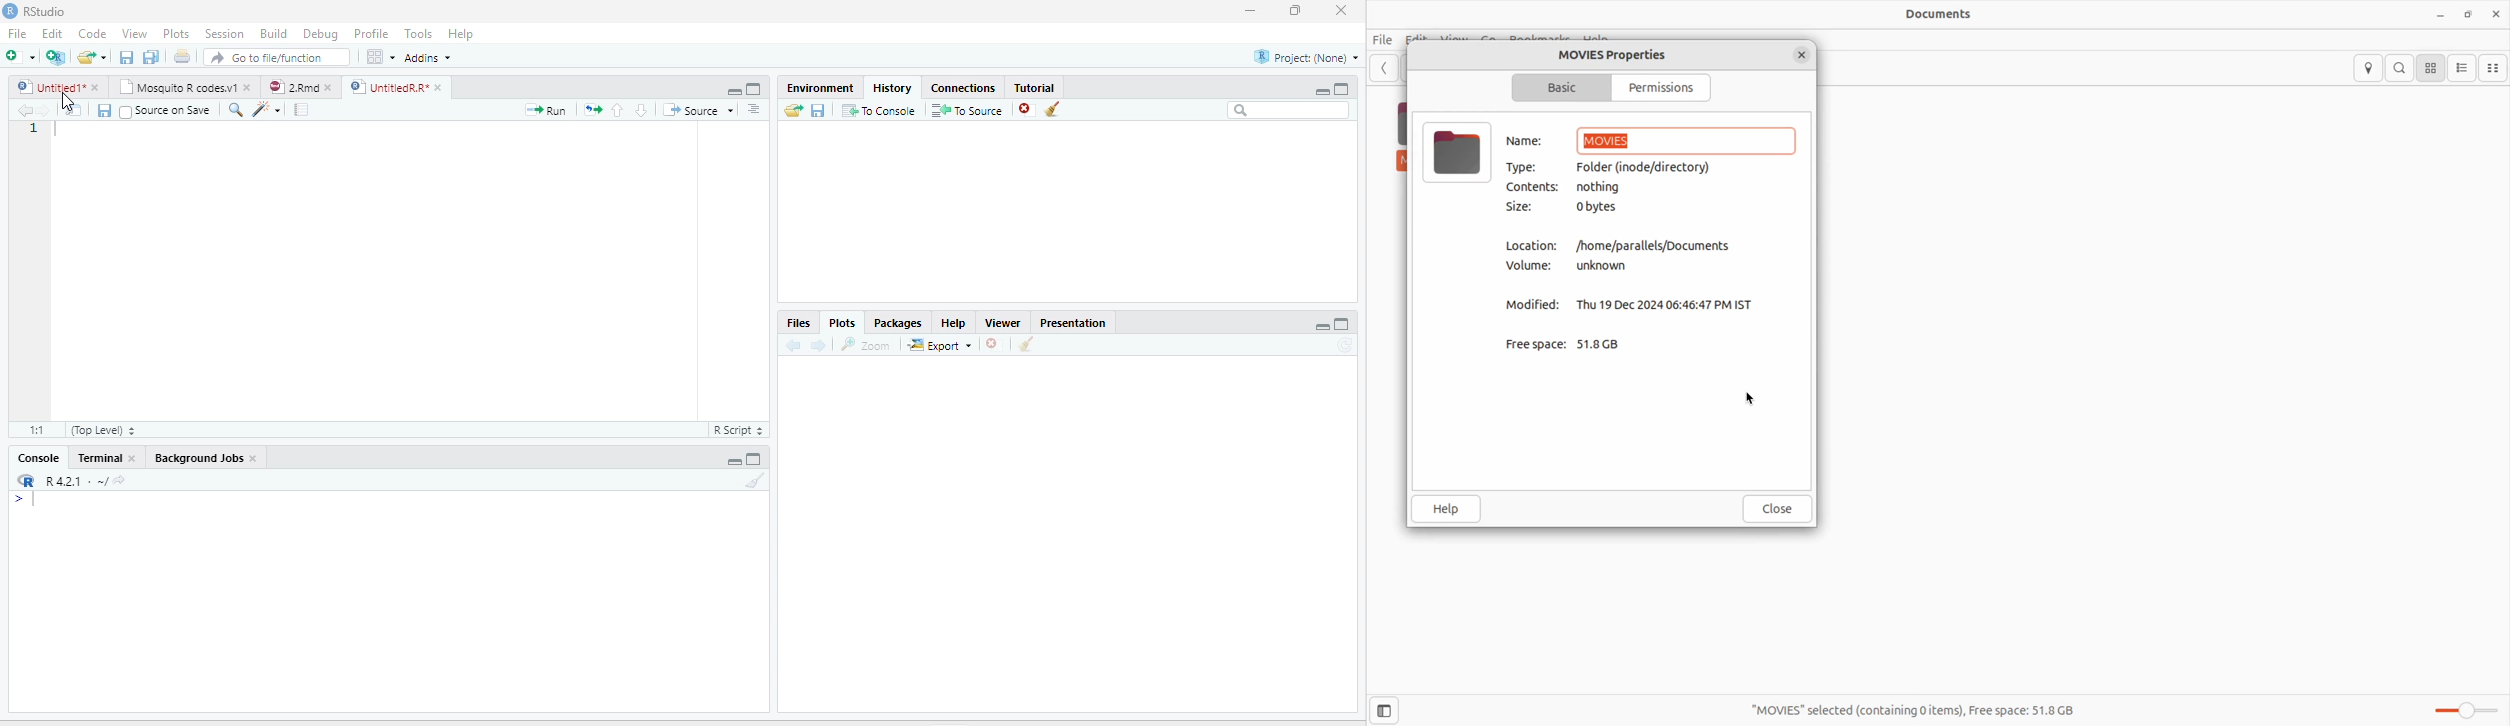 The image size is (2520, 728). What do you see at coordinates (44, 110) in the screenshot?
I see `Go forward to next source location` at bounding box center [44, 110].